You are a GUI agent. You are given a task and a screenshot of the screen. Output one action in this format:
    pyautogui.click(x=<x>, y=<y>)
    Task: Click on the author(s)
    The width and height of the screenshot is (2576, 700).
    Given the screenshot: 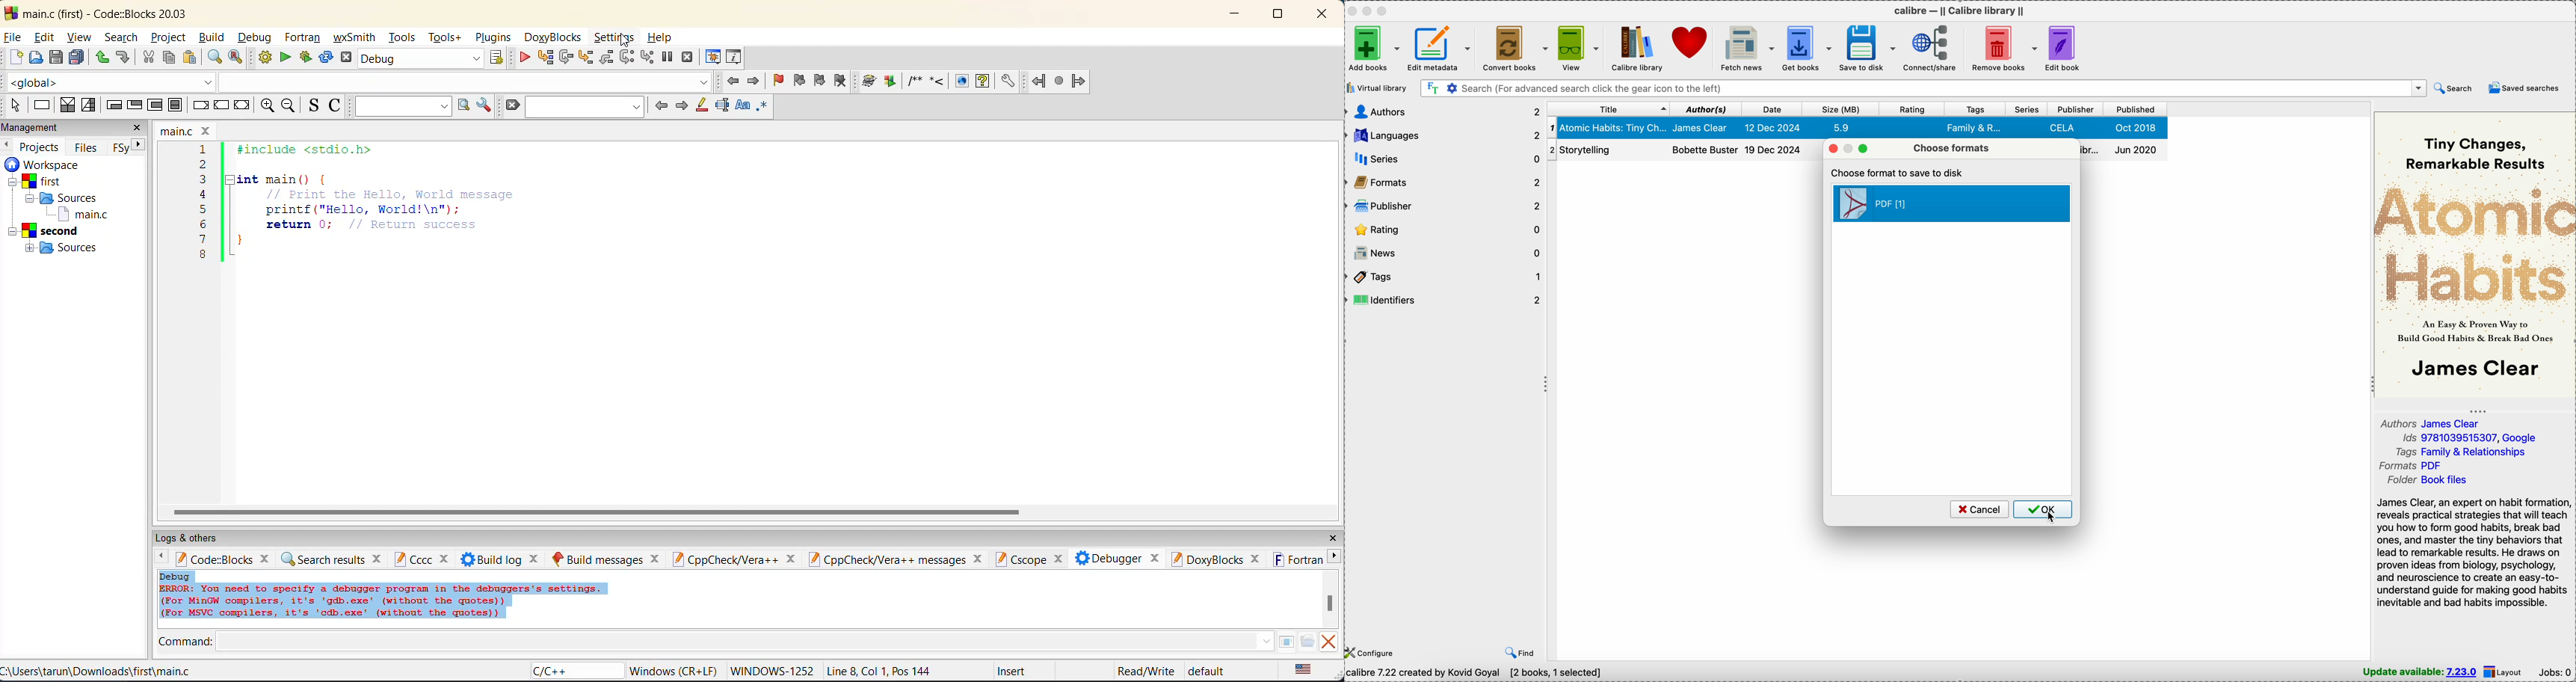 What is the action you would take?
    pyautogui.click(x=1707, y=109)
    